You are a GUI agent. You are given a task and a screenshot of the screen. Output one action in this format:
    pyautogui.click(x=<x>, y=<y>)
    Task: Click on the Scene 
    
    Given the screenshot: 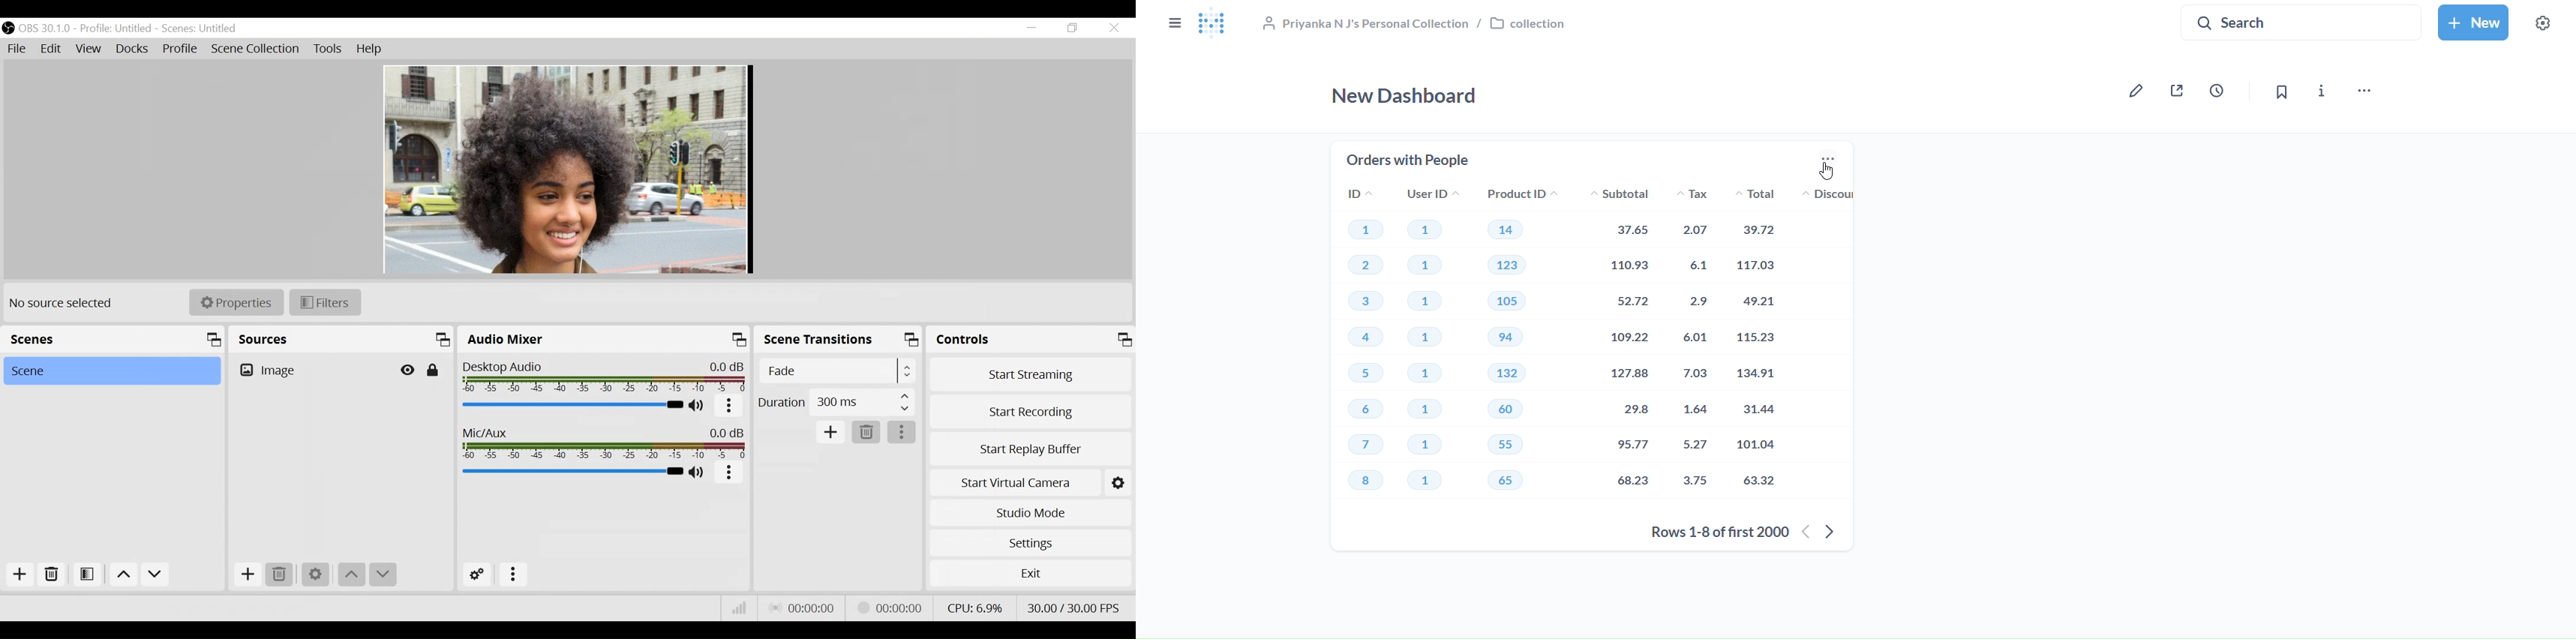 What is the action you would take?
    pyautogui.click(x=111, y=370)
    